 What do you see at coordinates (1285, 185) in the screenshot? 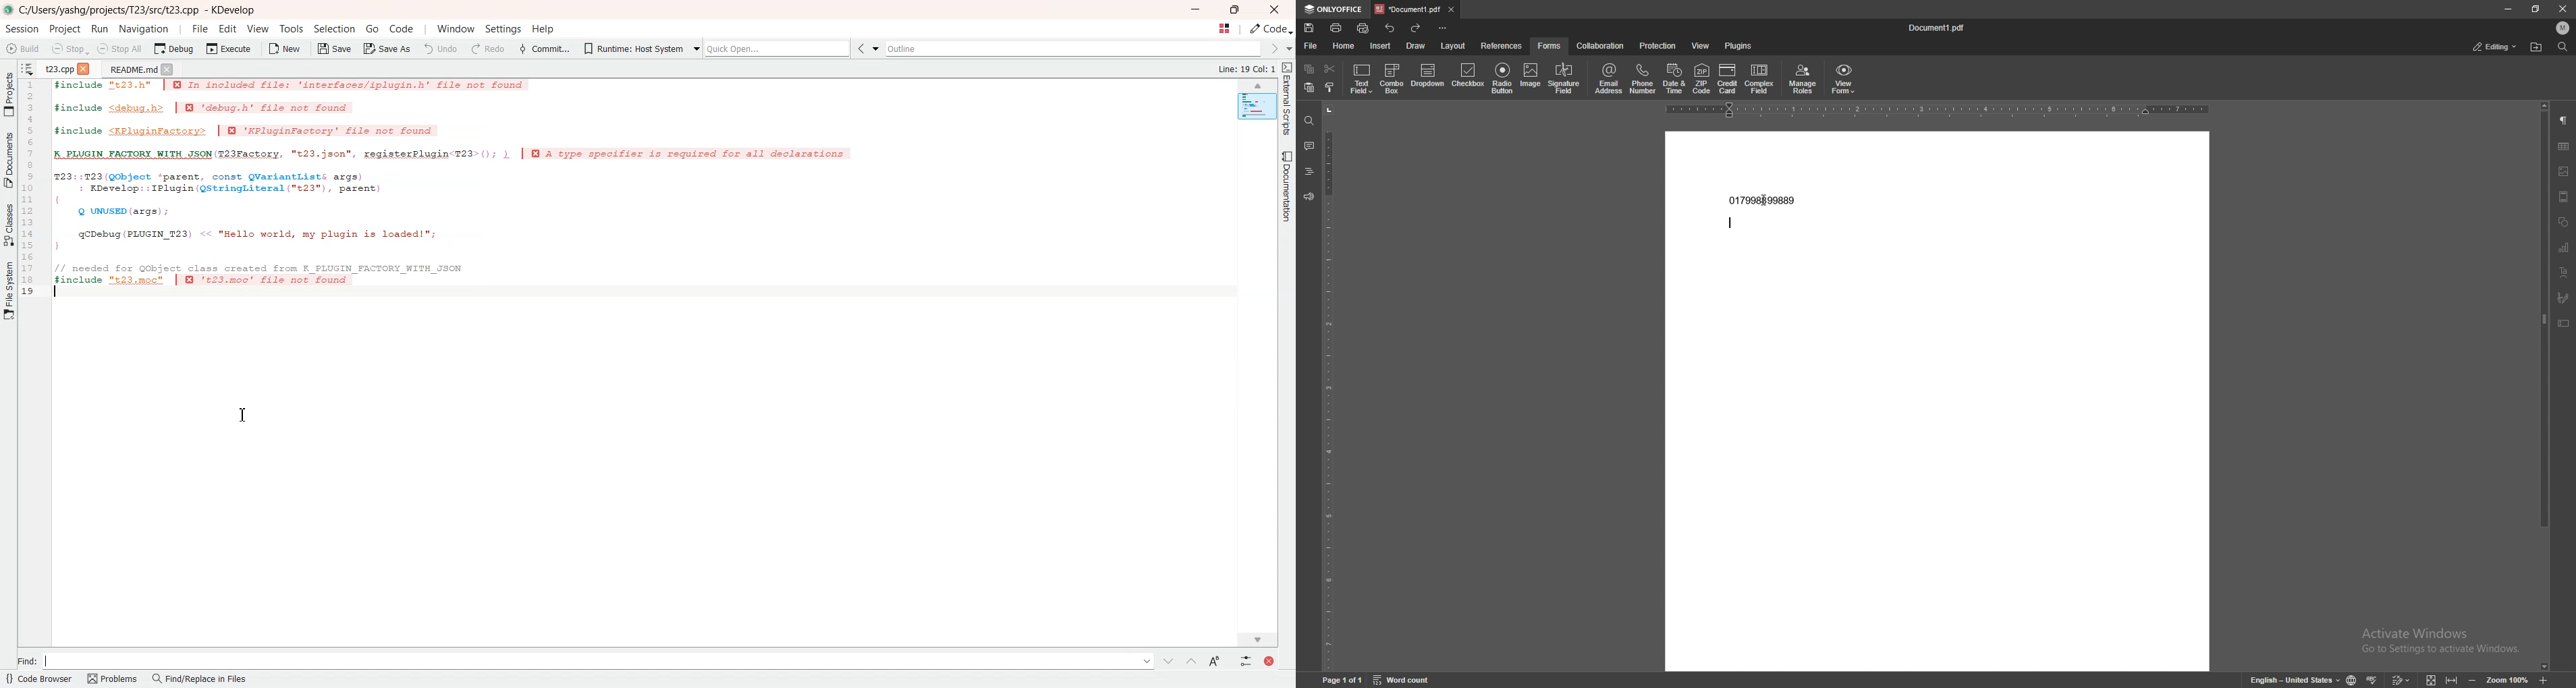
I see `Documention` at bounding box center [1285, 185].